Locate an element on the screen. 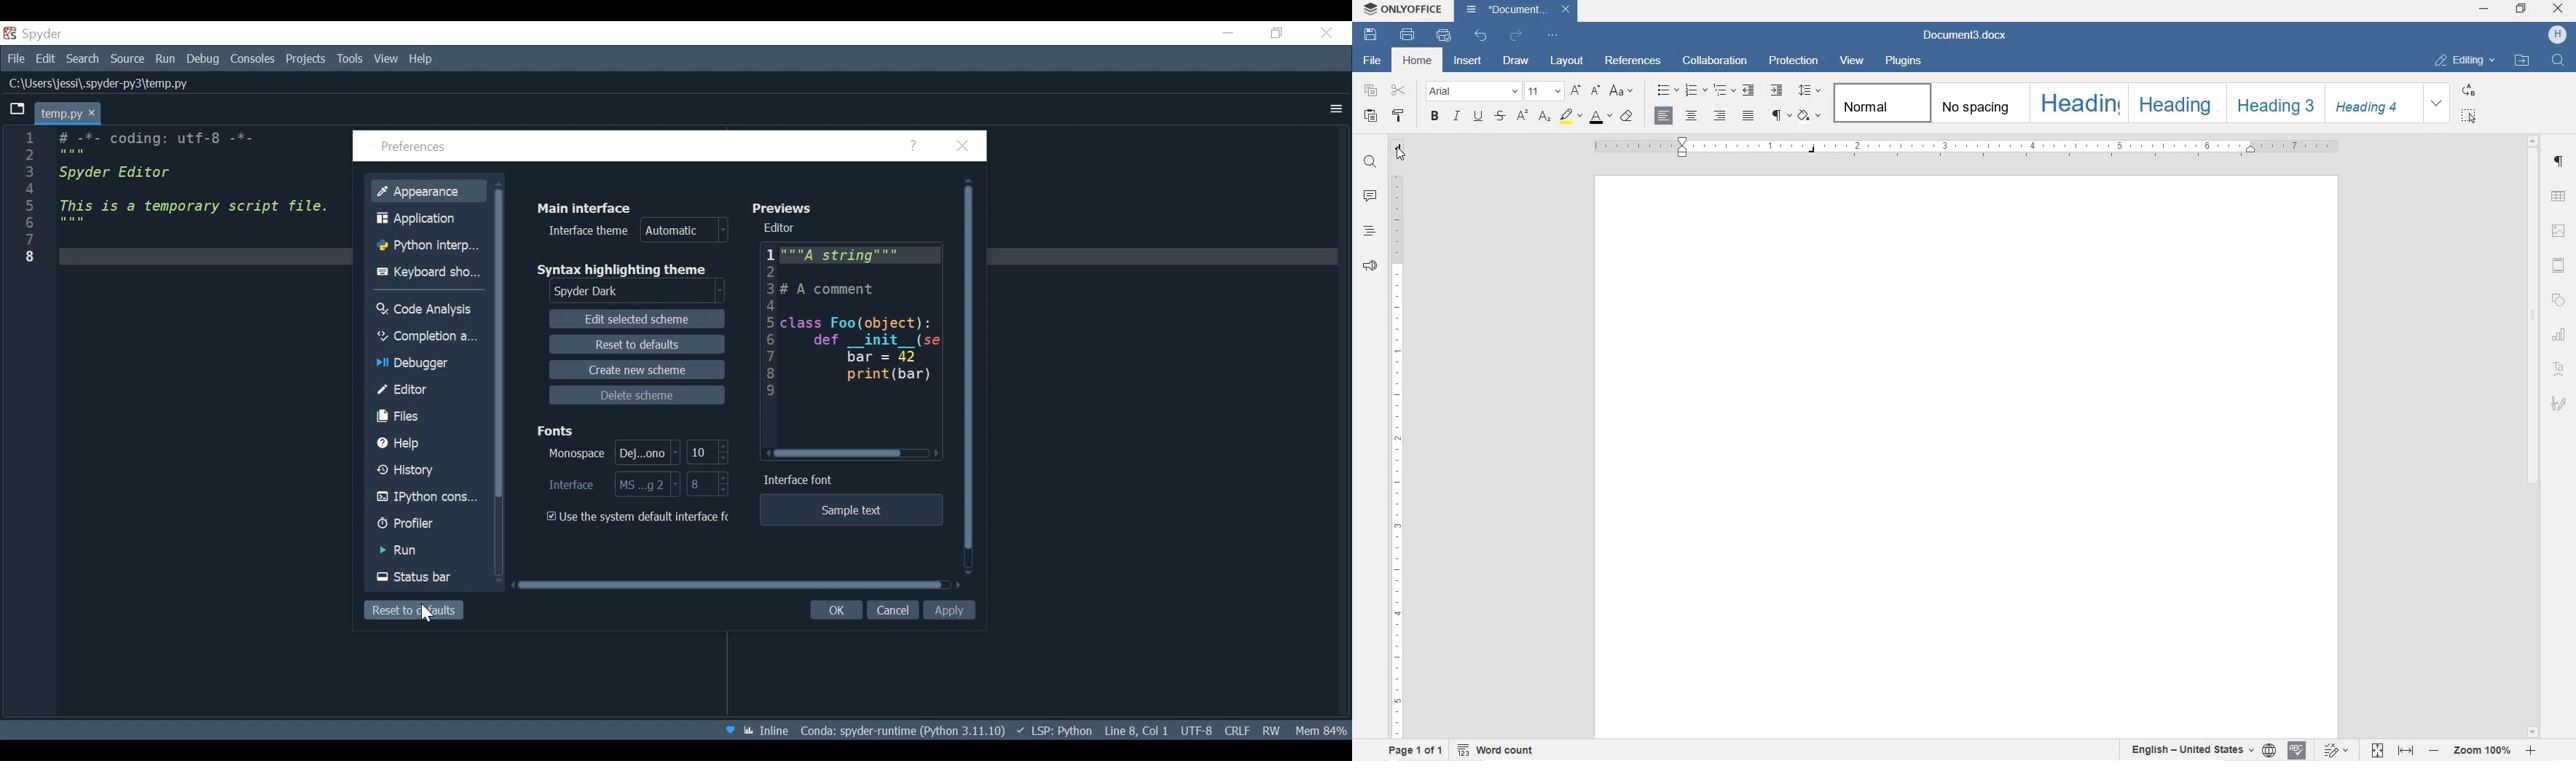  Restore is located at coordinates (1278, 34).